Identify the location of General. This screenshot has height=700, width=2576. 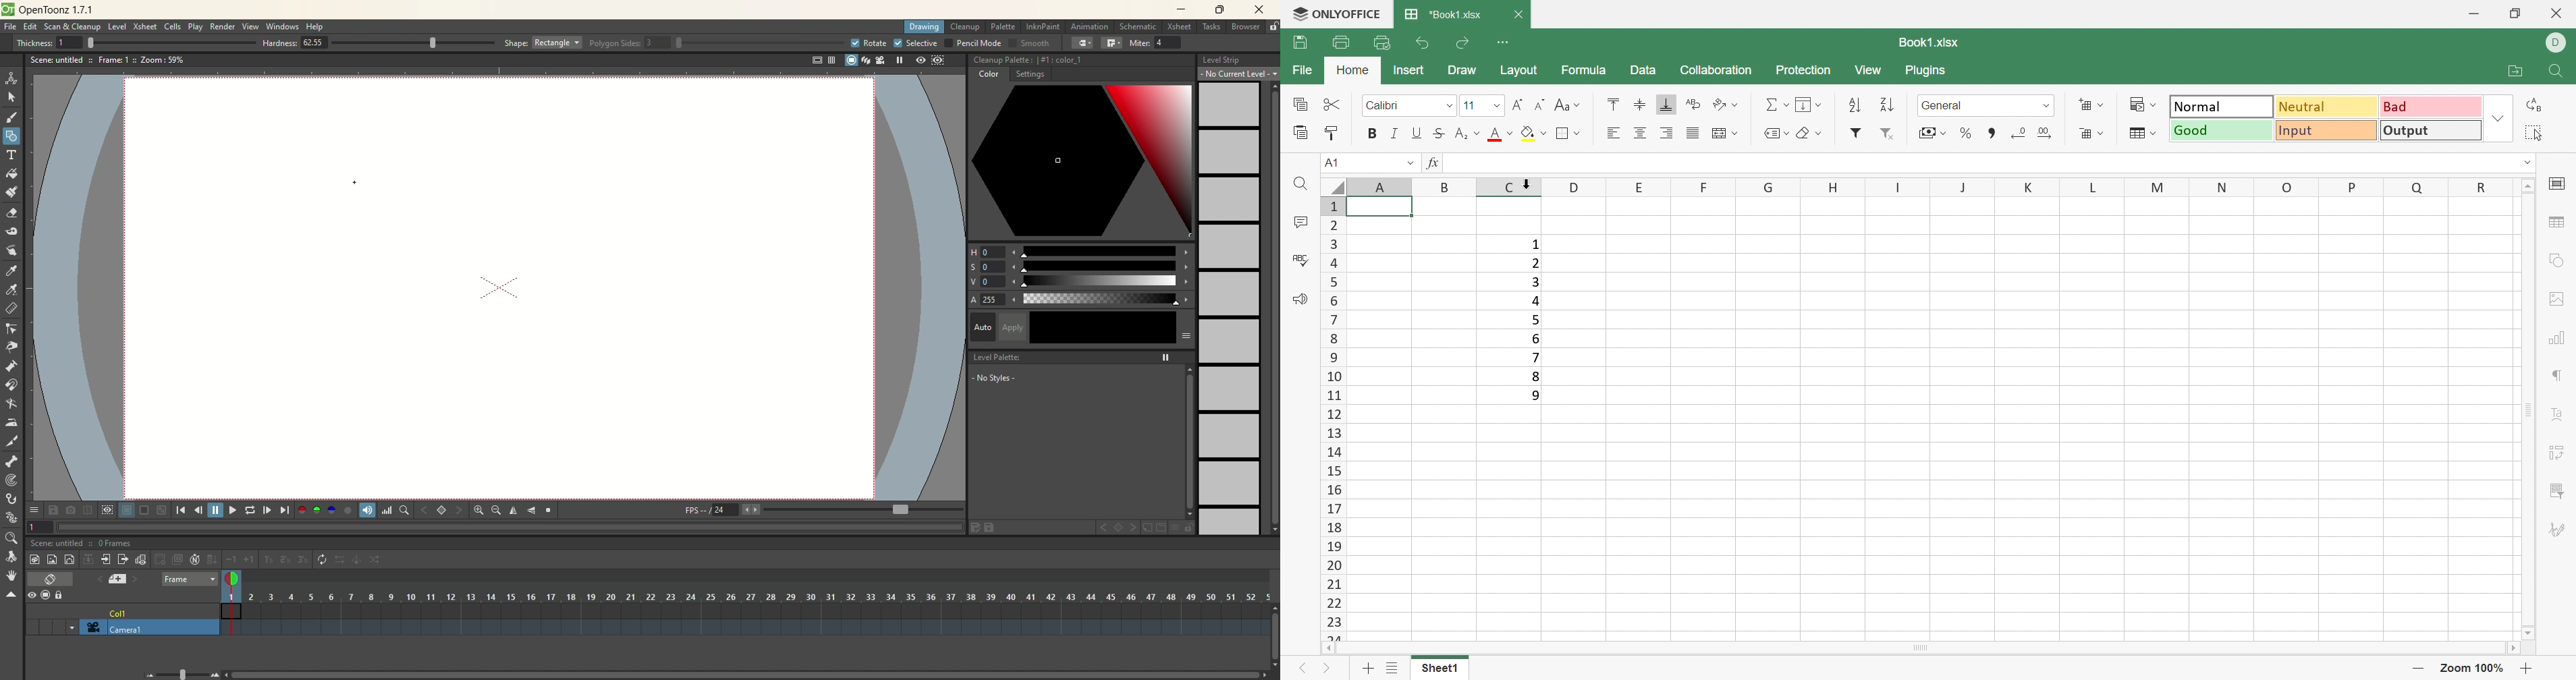
(1944, 105).